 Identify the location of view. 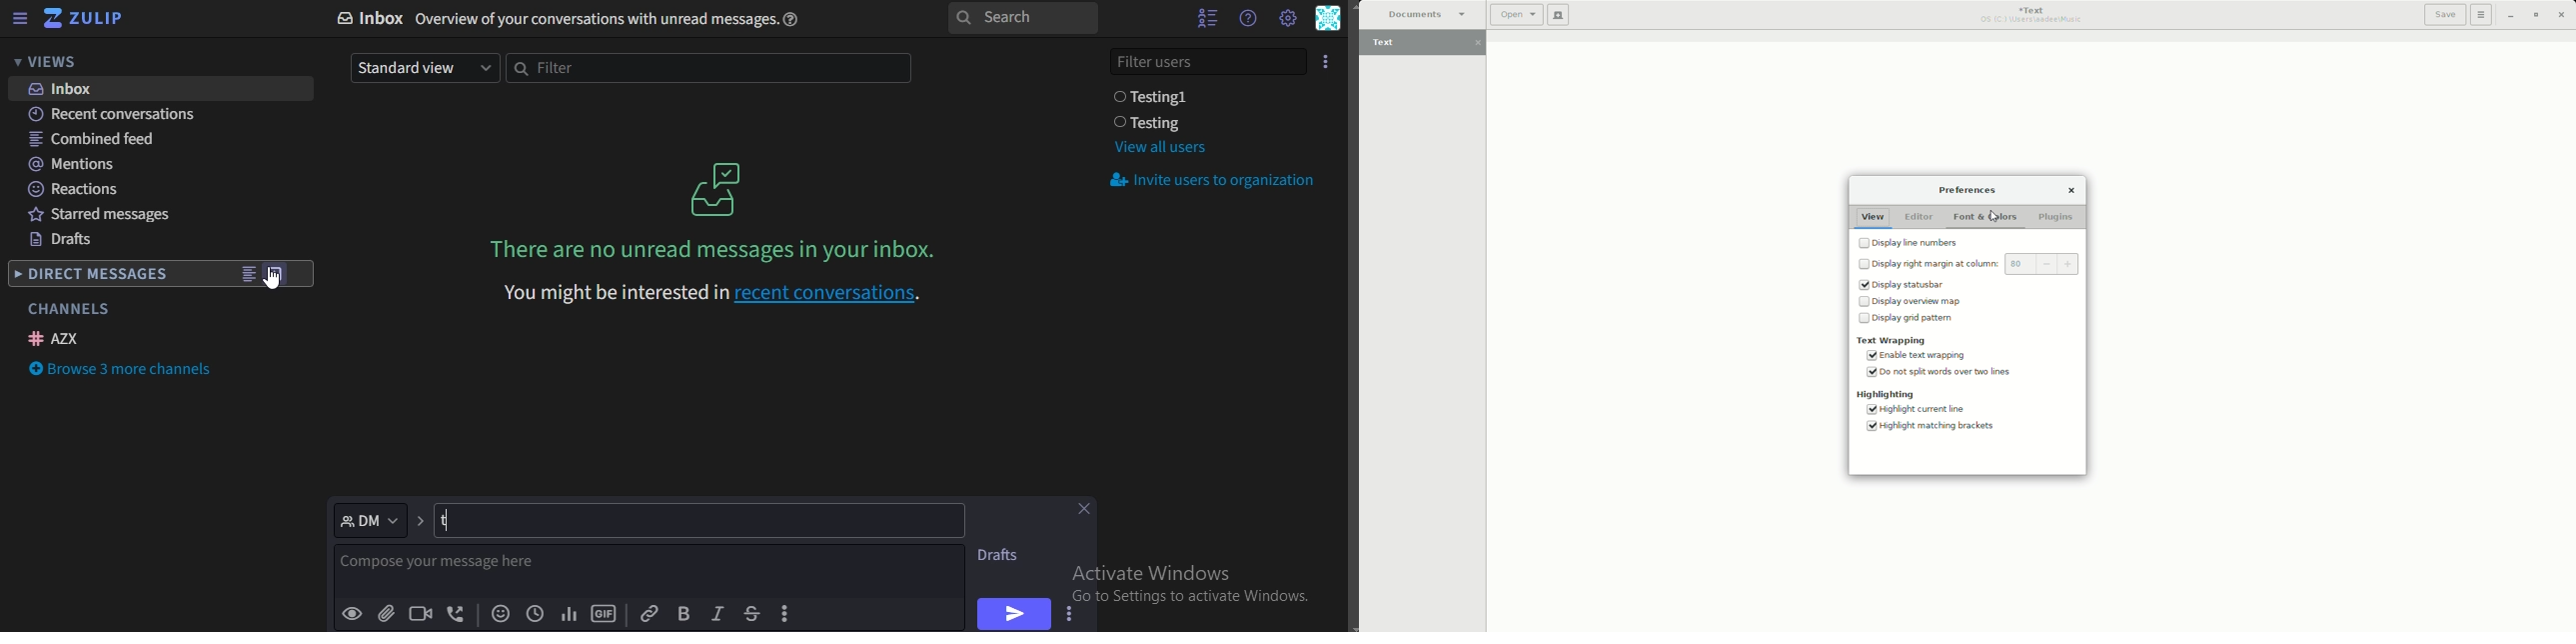
(248, 276).